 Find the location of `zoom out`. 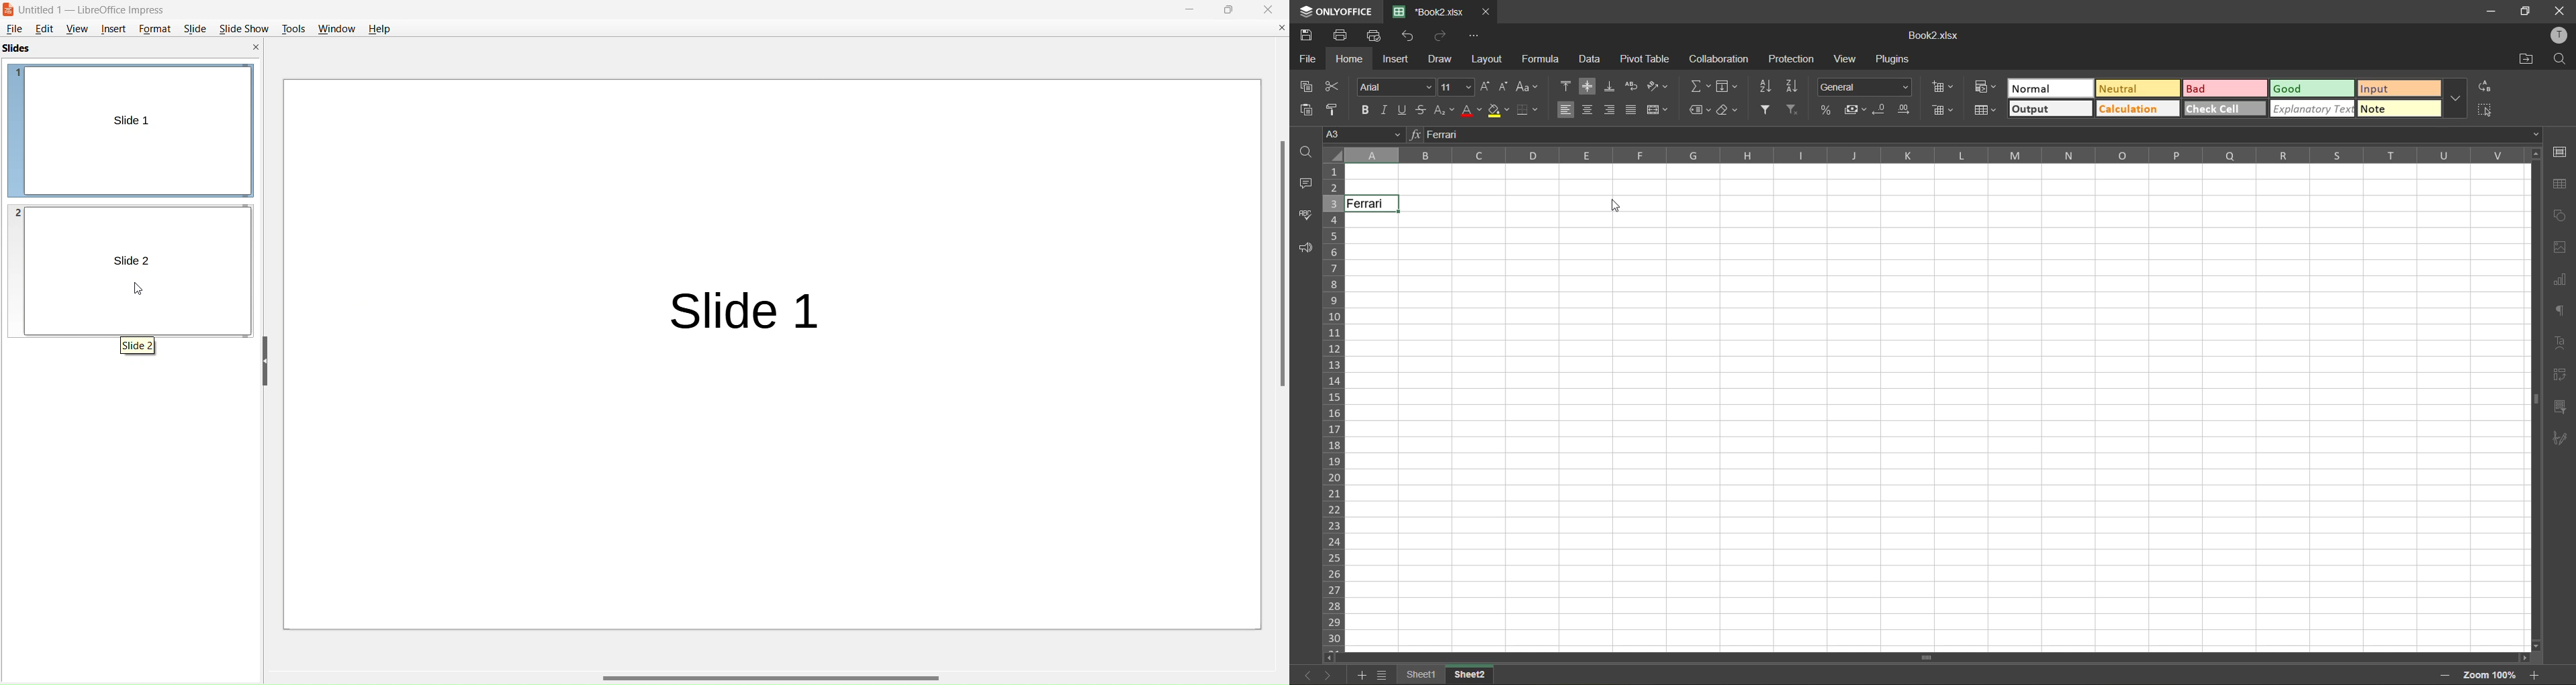

zoom out is located at coordinates (2445, 674).